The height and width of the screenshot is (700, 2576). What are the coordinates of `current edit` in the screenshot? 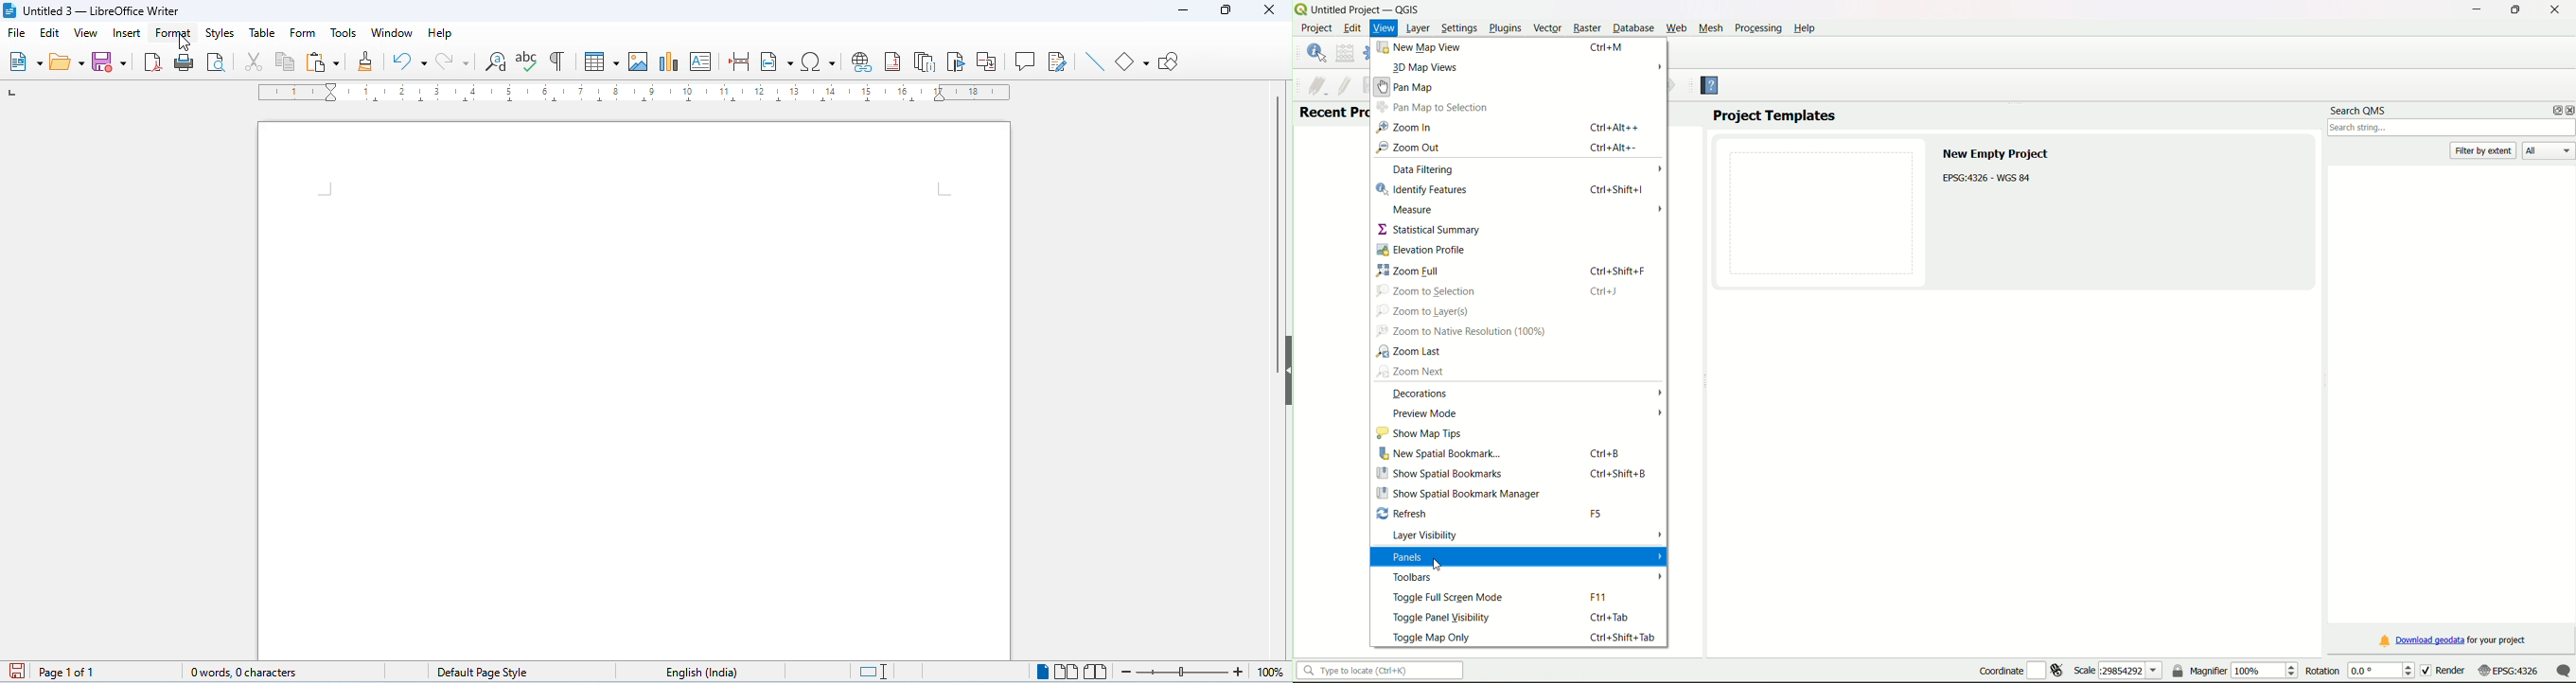 It's located at (1317, 86).